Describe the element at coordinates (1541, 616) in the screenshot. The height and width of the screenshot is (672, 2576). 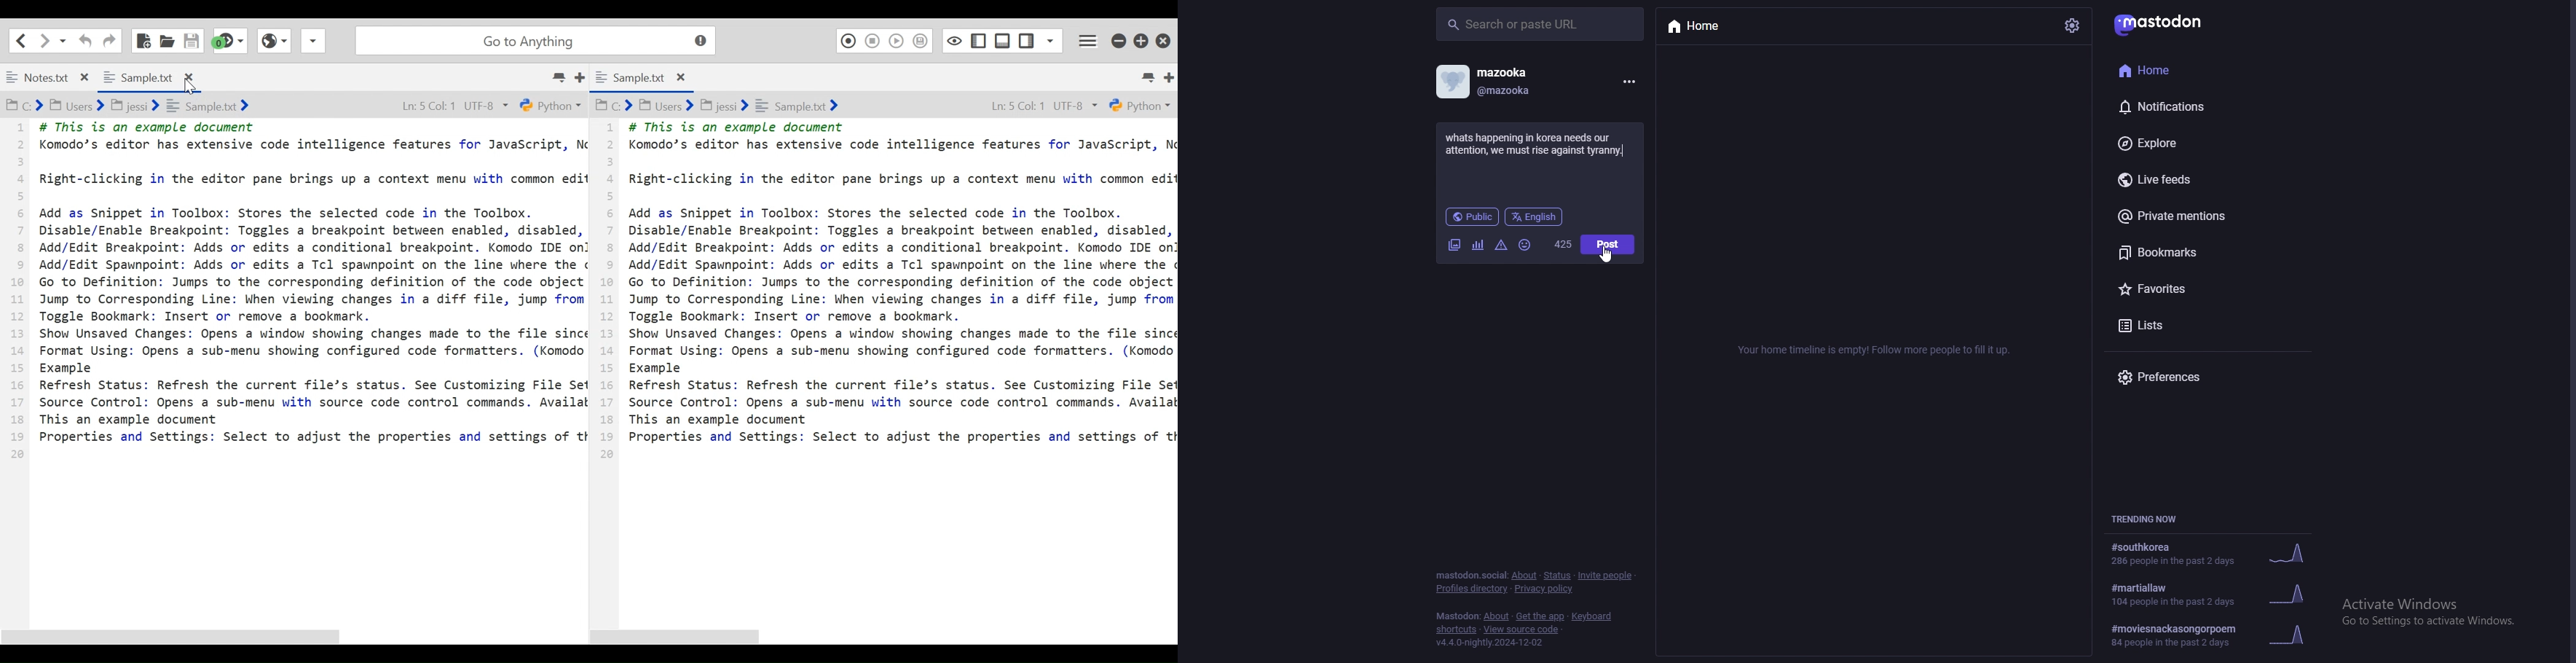
I see `get the app` at that location.